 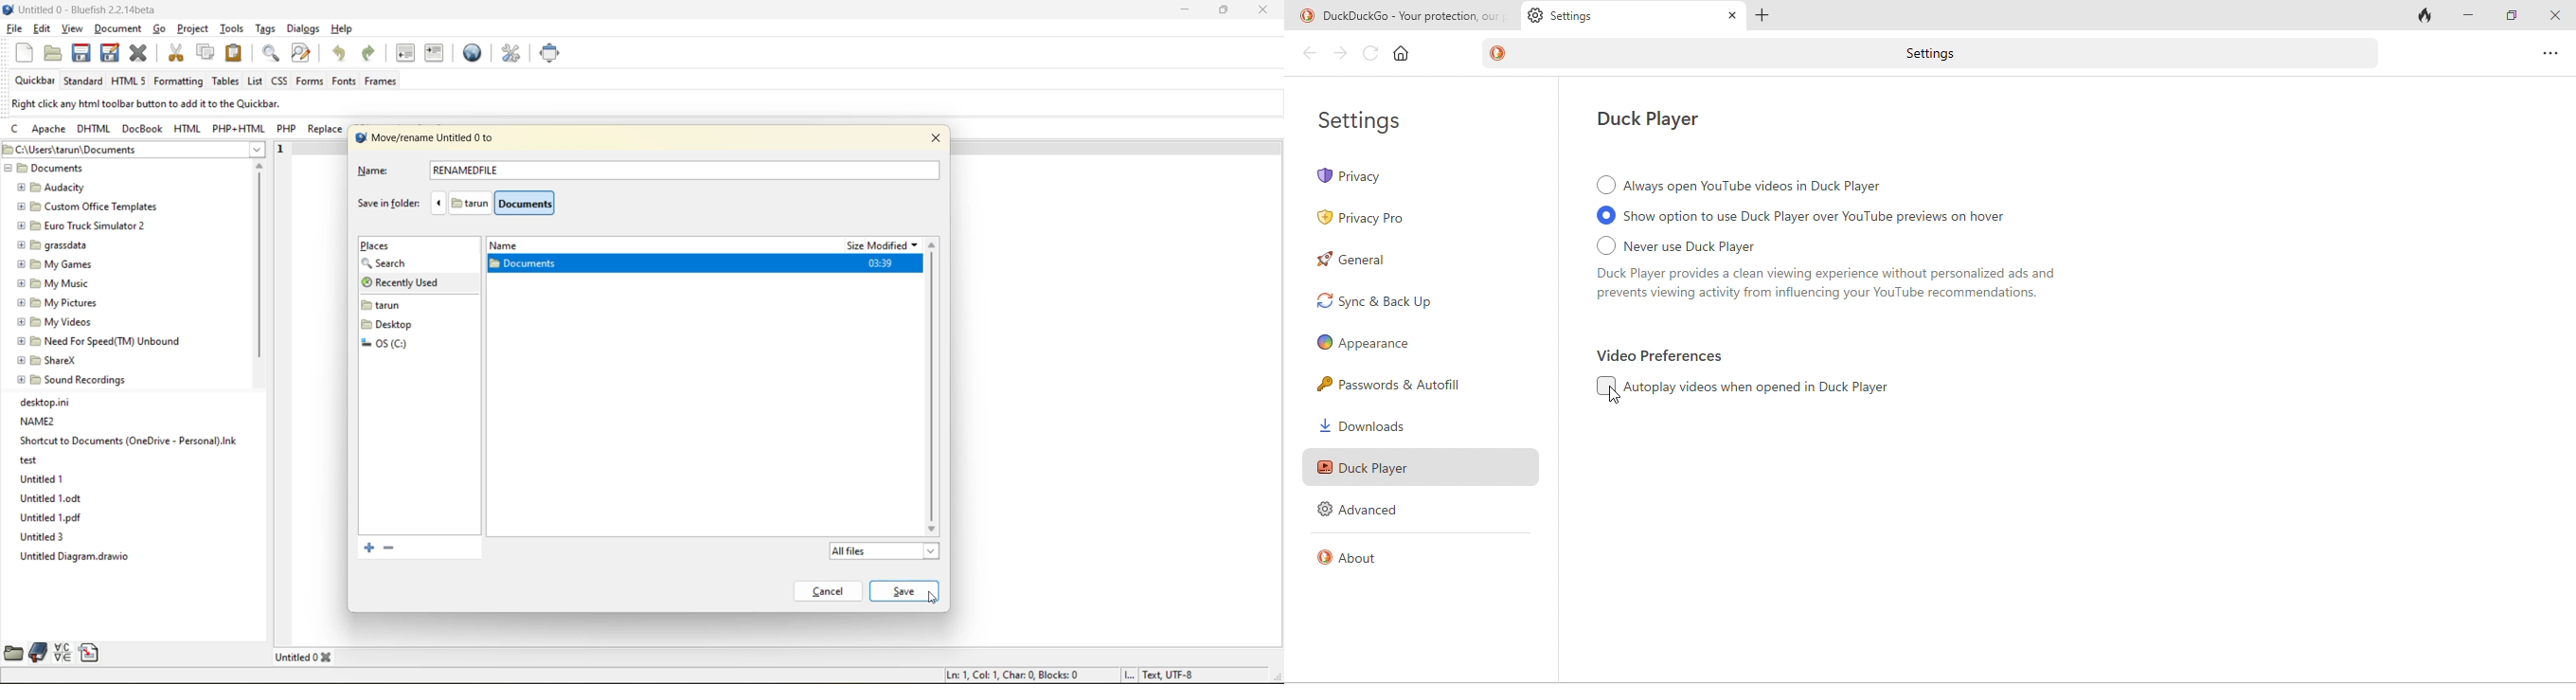 What do you see at coordinates (51, 169) in the screenshot?
I see `Documents` at bounding box center [51, 169].